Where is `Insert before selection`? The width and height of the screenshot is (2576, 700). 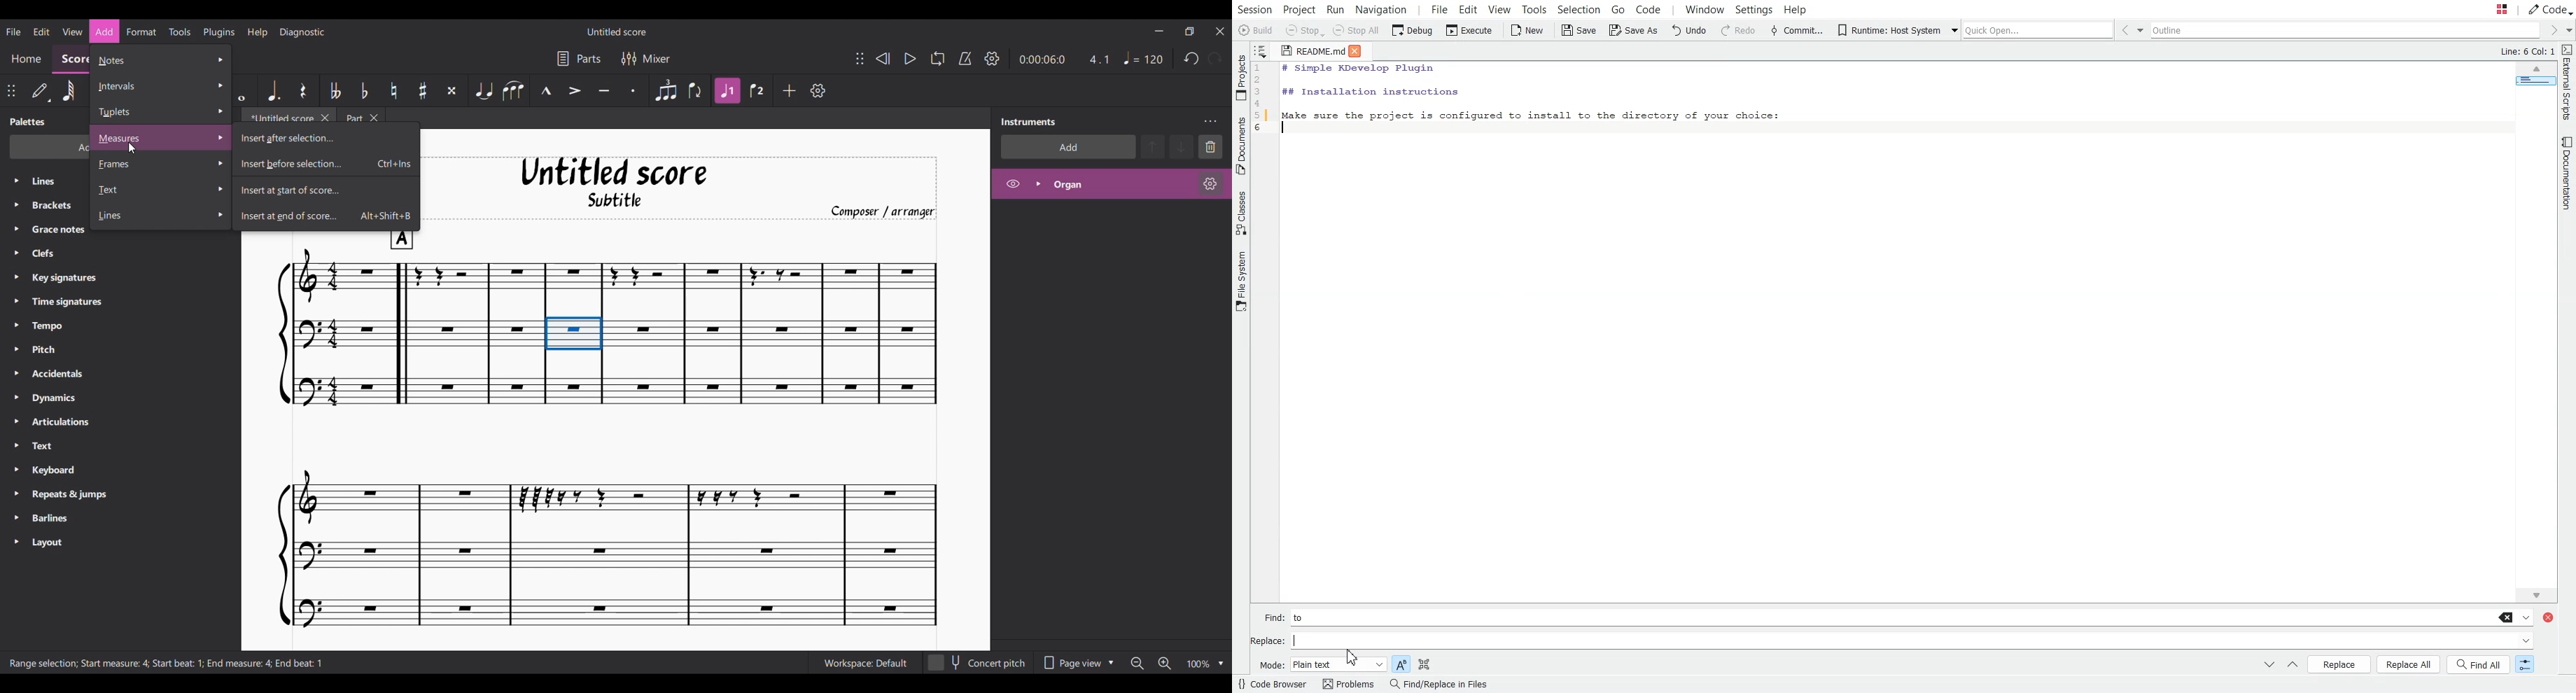
Insert before selection is located at coordinates (326, 164).